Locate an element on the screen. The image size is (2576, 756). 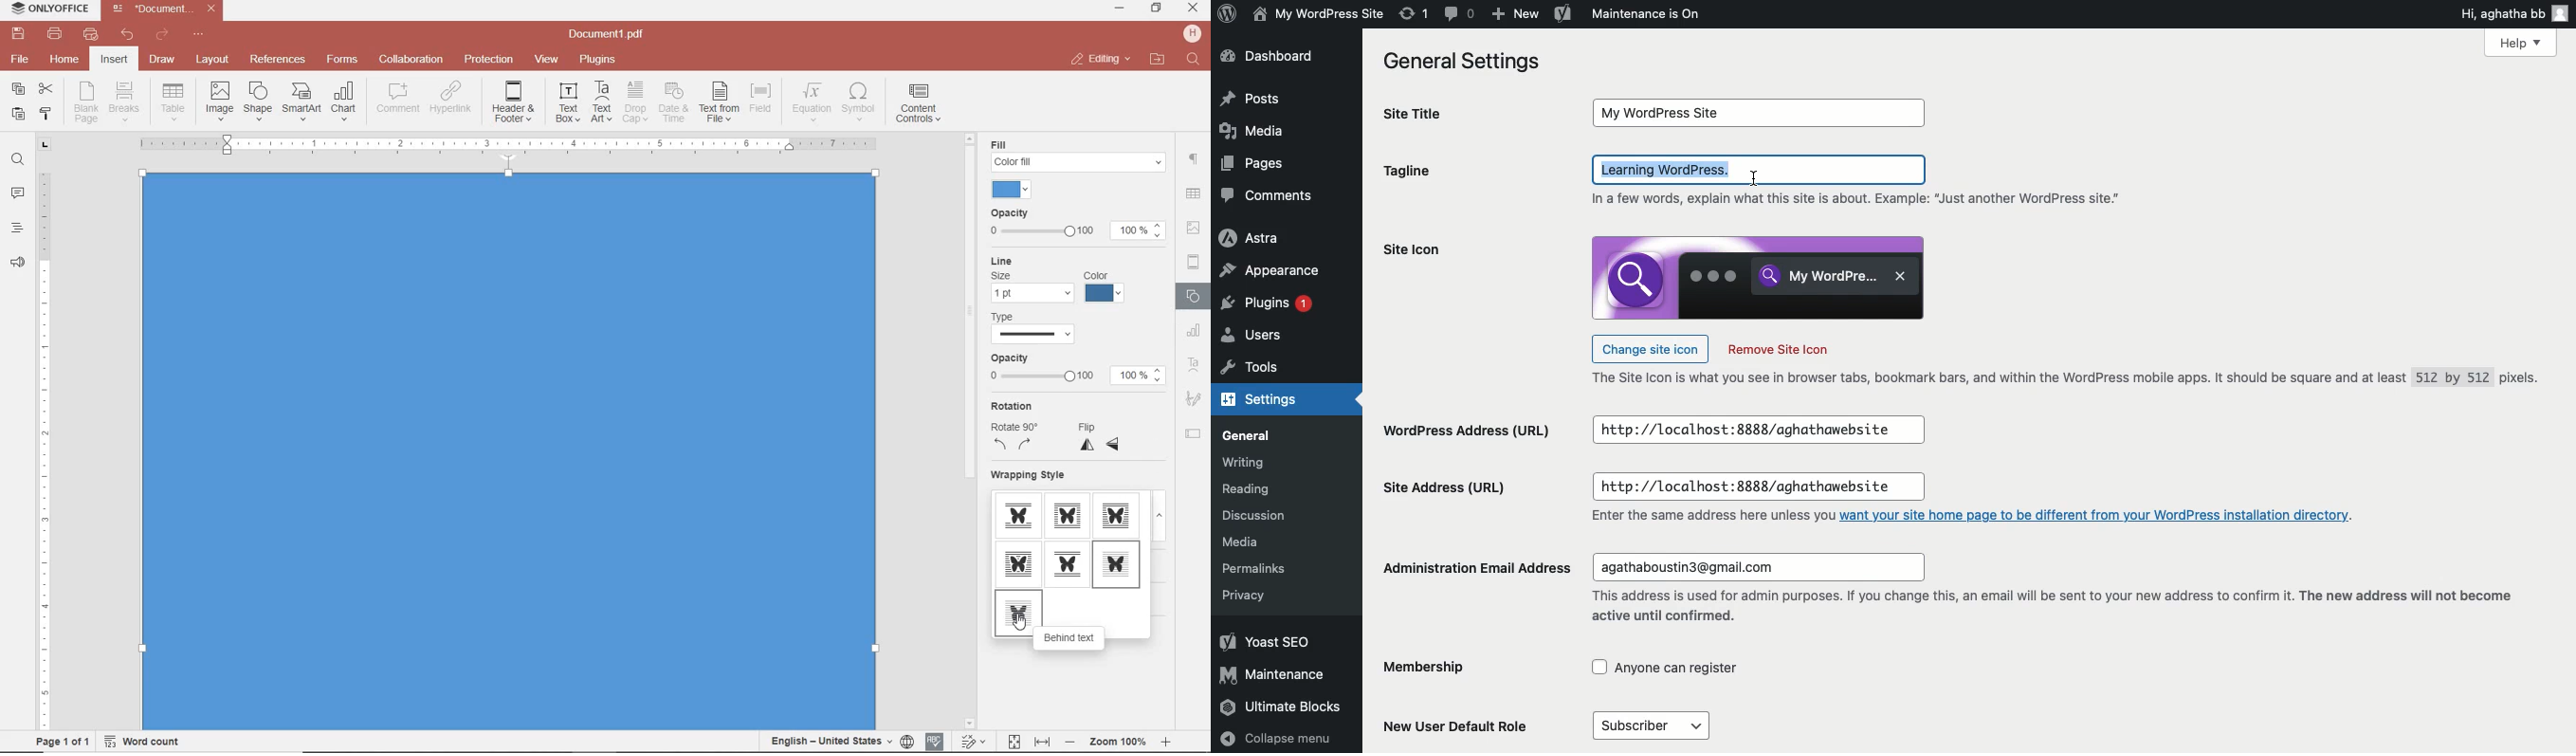
Wordpress address is located at coordinates (1465, 432).